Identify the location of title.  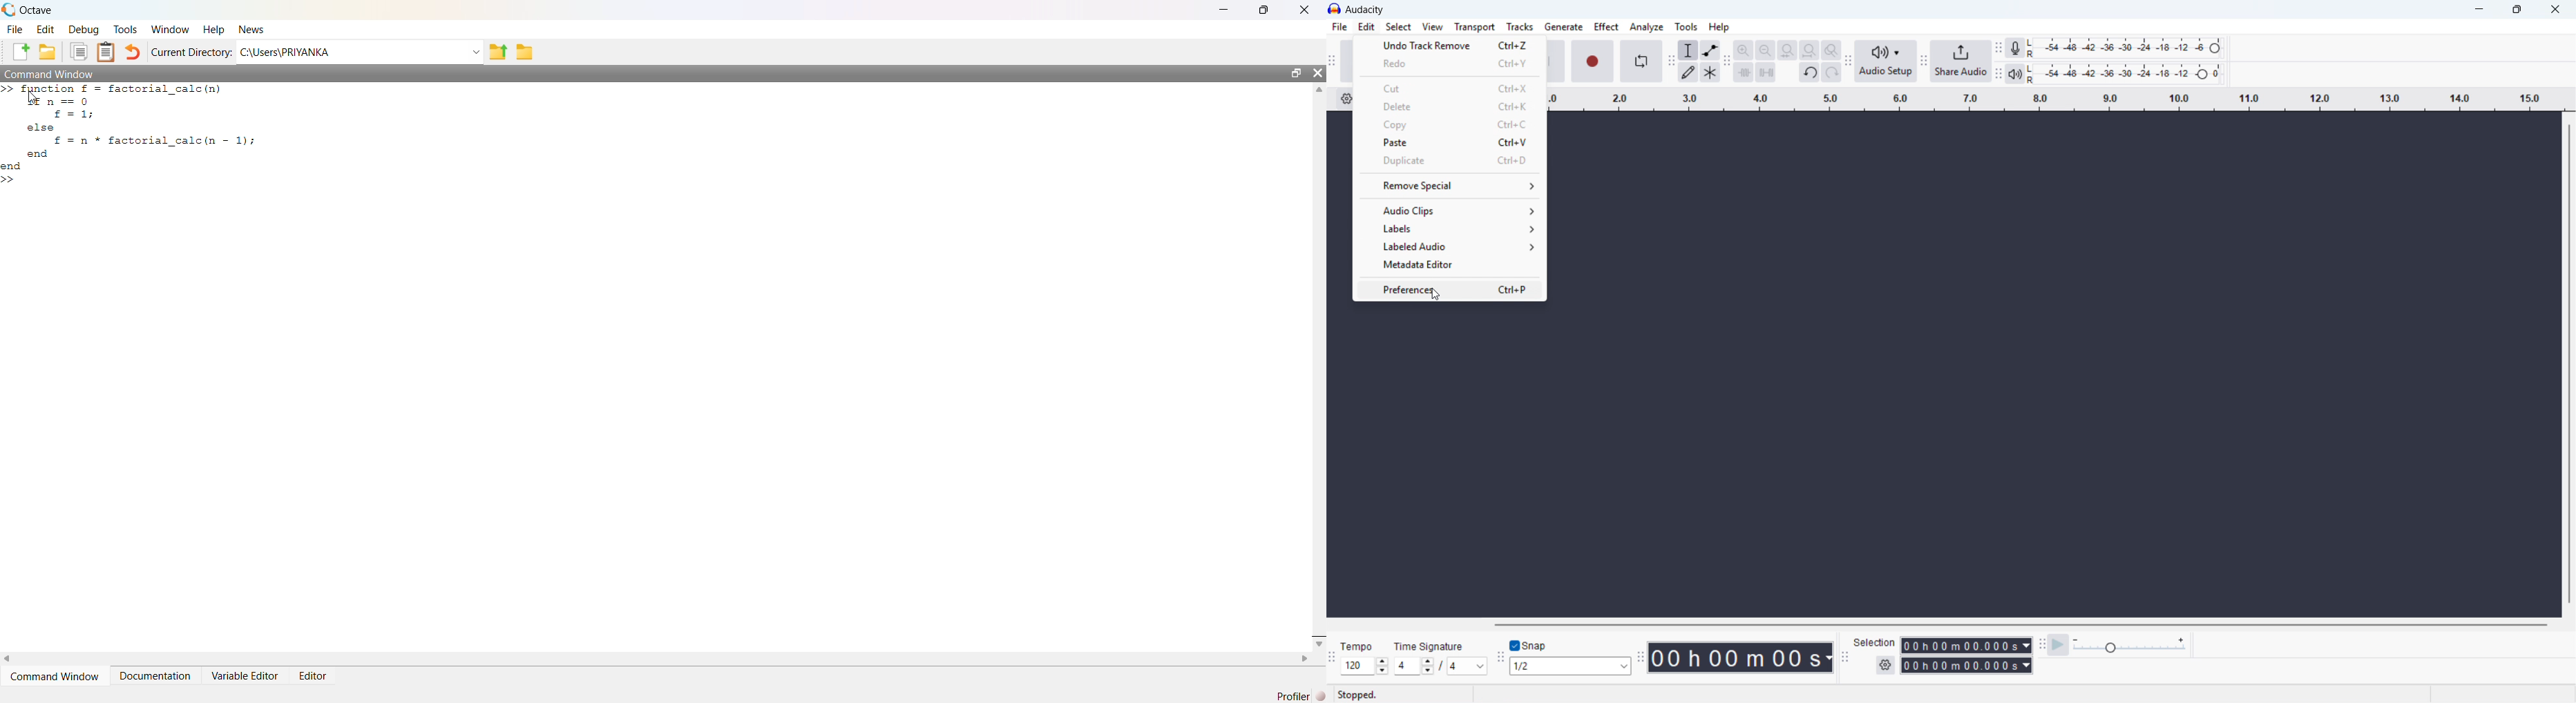
(1365, 10).